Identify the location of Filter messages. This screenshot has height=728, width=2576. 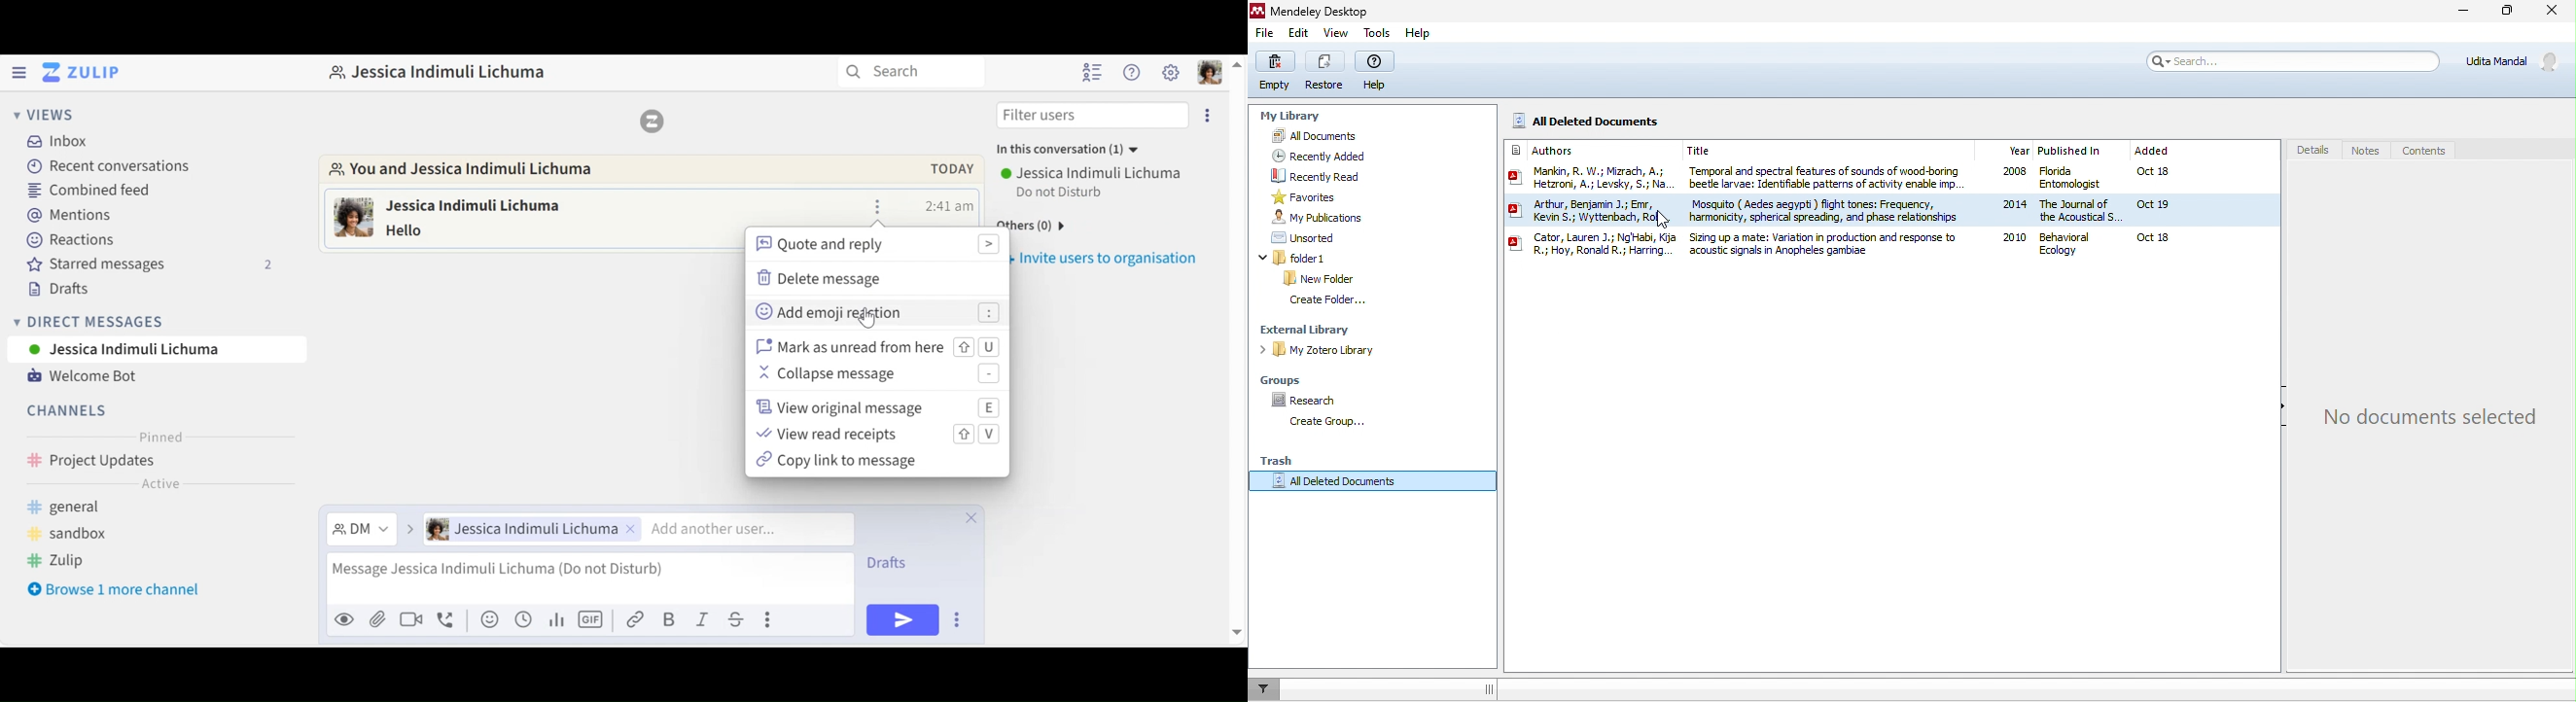
(361, 530).